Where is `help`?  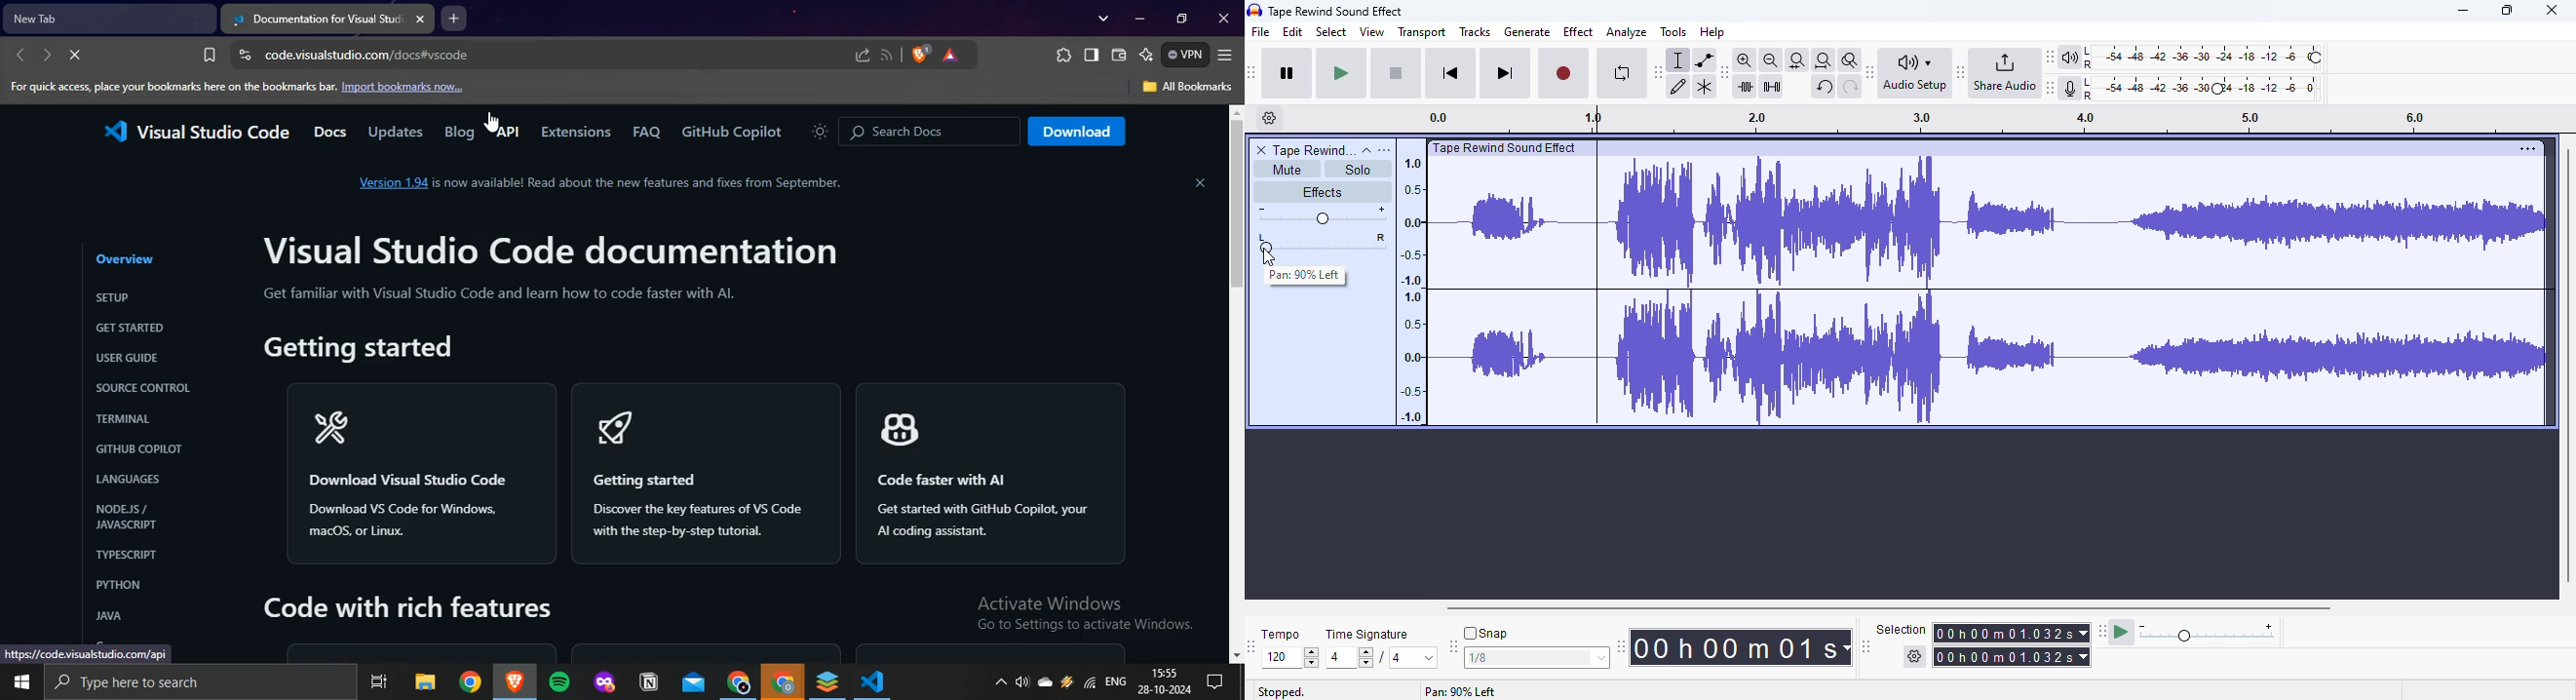 help is located at coordinates (1711, 32).